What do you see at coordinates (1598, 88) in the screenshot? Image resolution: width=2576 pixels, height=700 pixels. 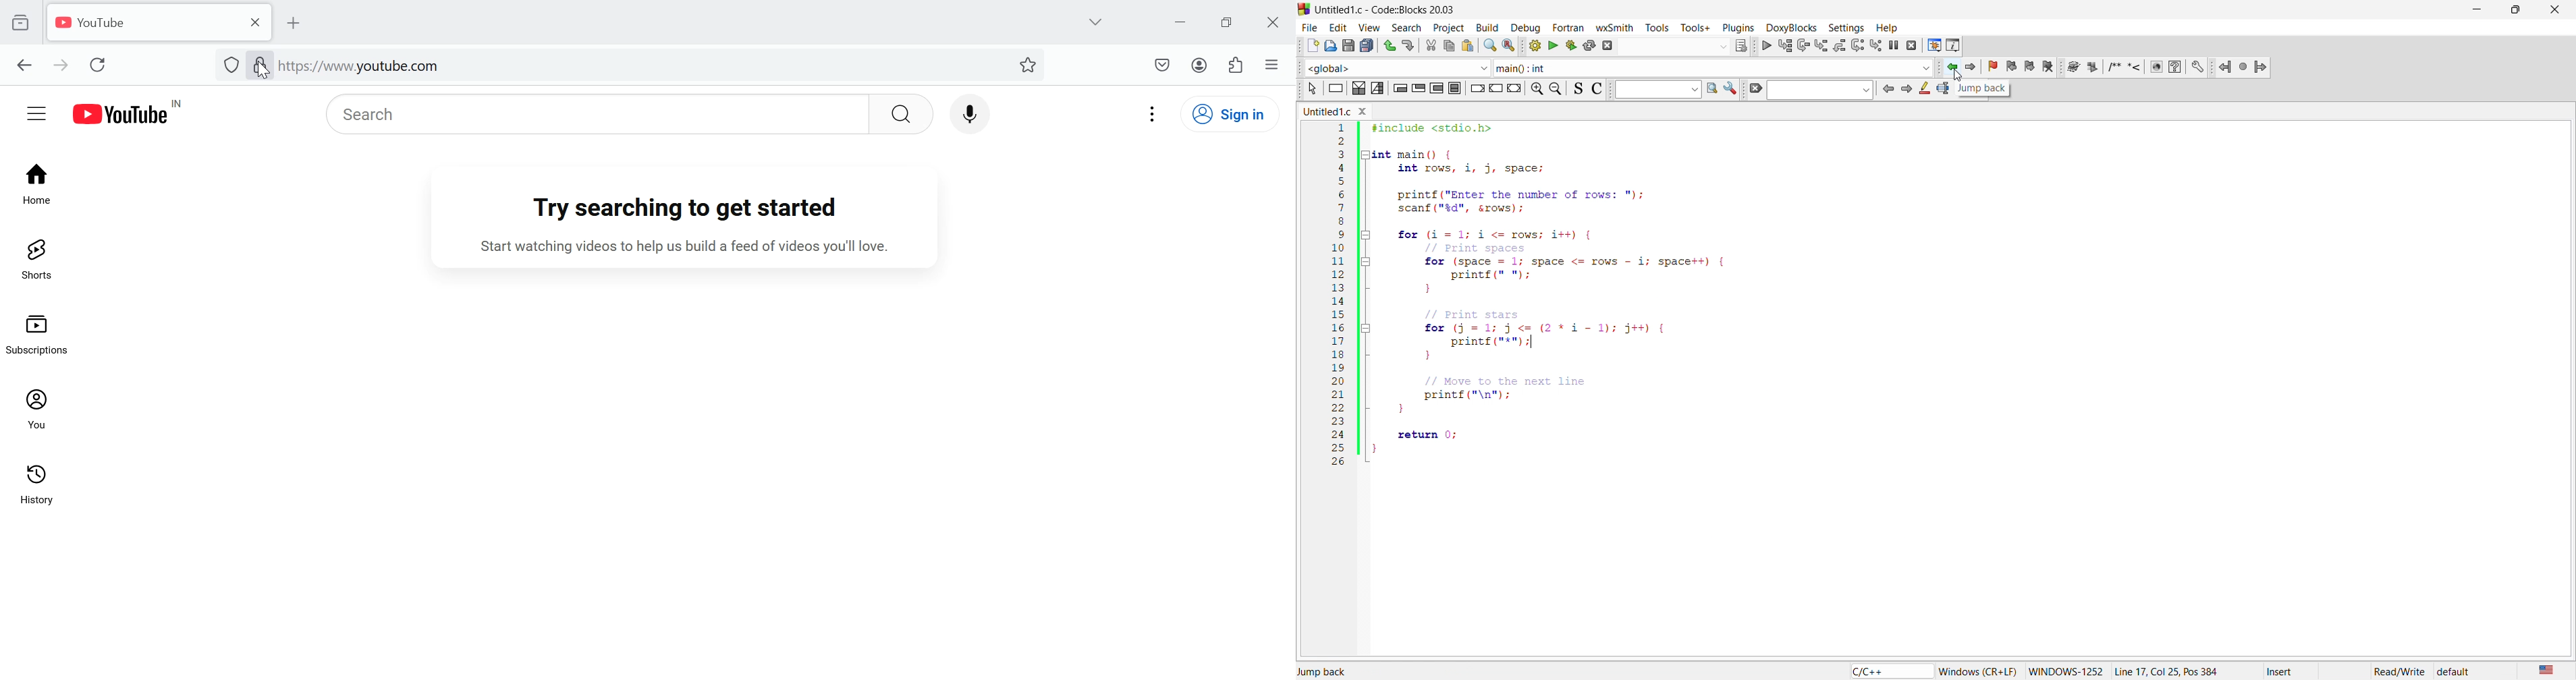 I see `icon` at bounding box center [1598, 88].